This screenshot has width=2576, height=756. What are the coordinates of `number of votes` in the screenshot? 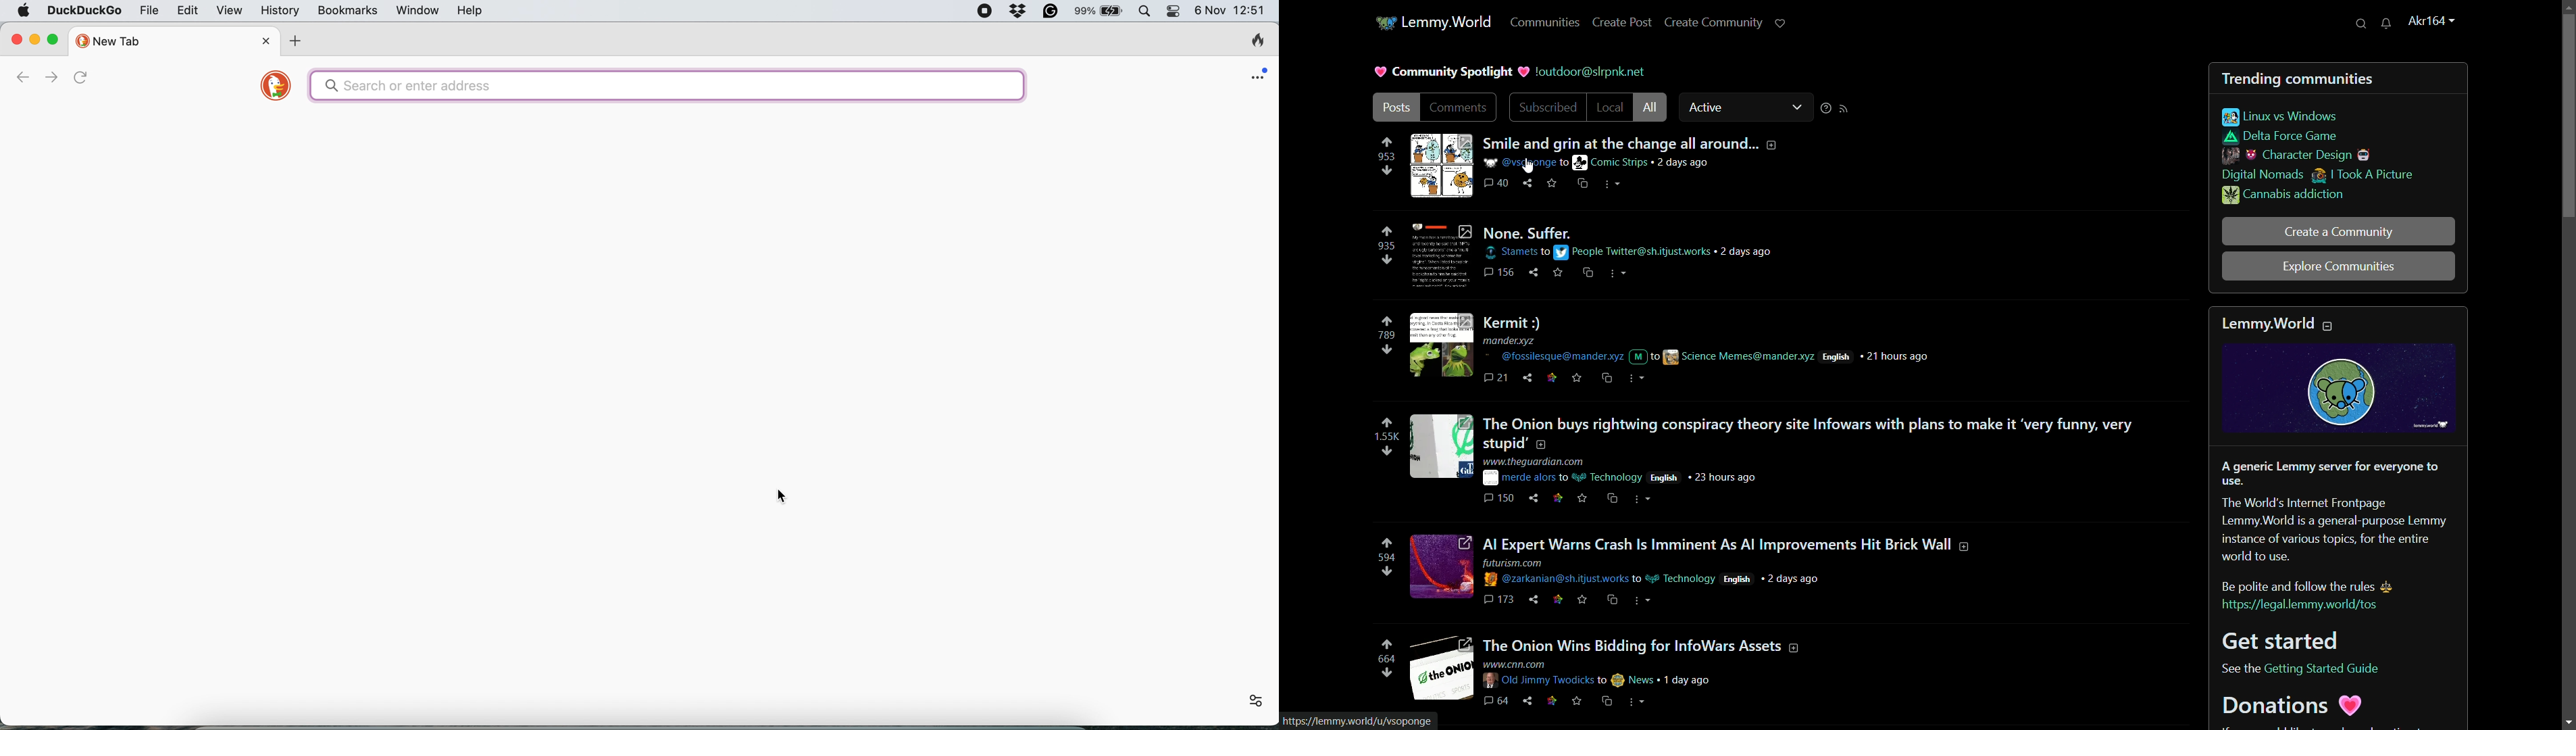 It's located at (1389, 156).